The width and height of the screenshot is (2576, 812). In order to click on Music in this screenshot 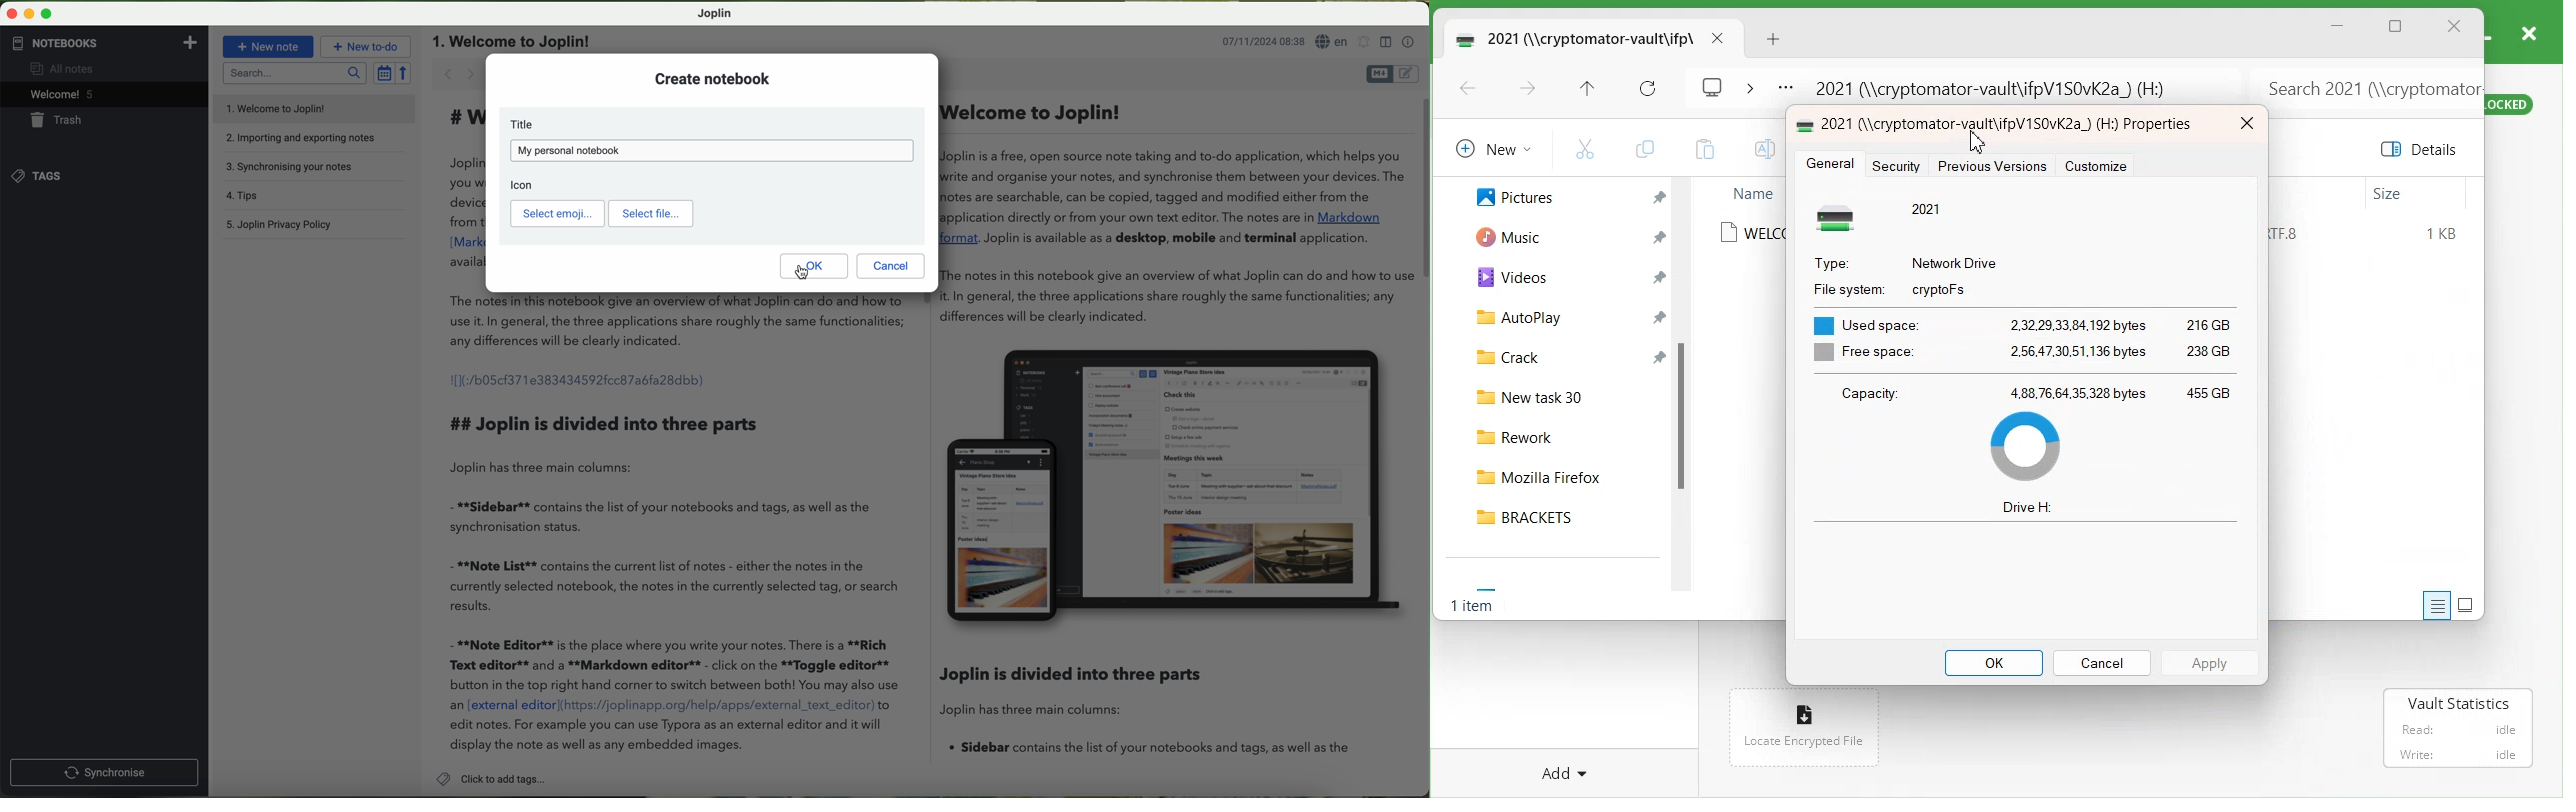, I will do `click(1501, 235)`.